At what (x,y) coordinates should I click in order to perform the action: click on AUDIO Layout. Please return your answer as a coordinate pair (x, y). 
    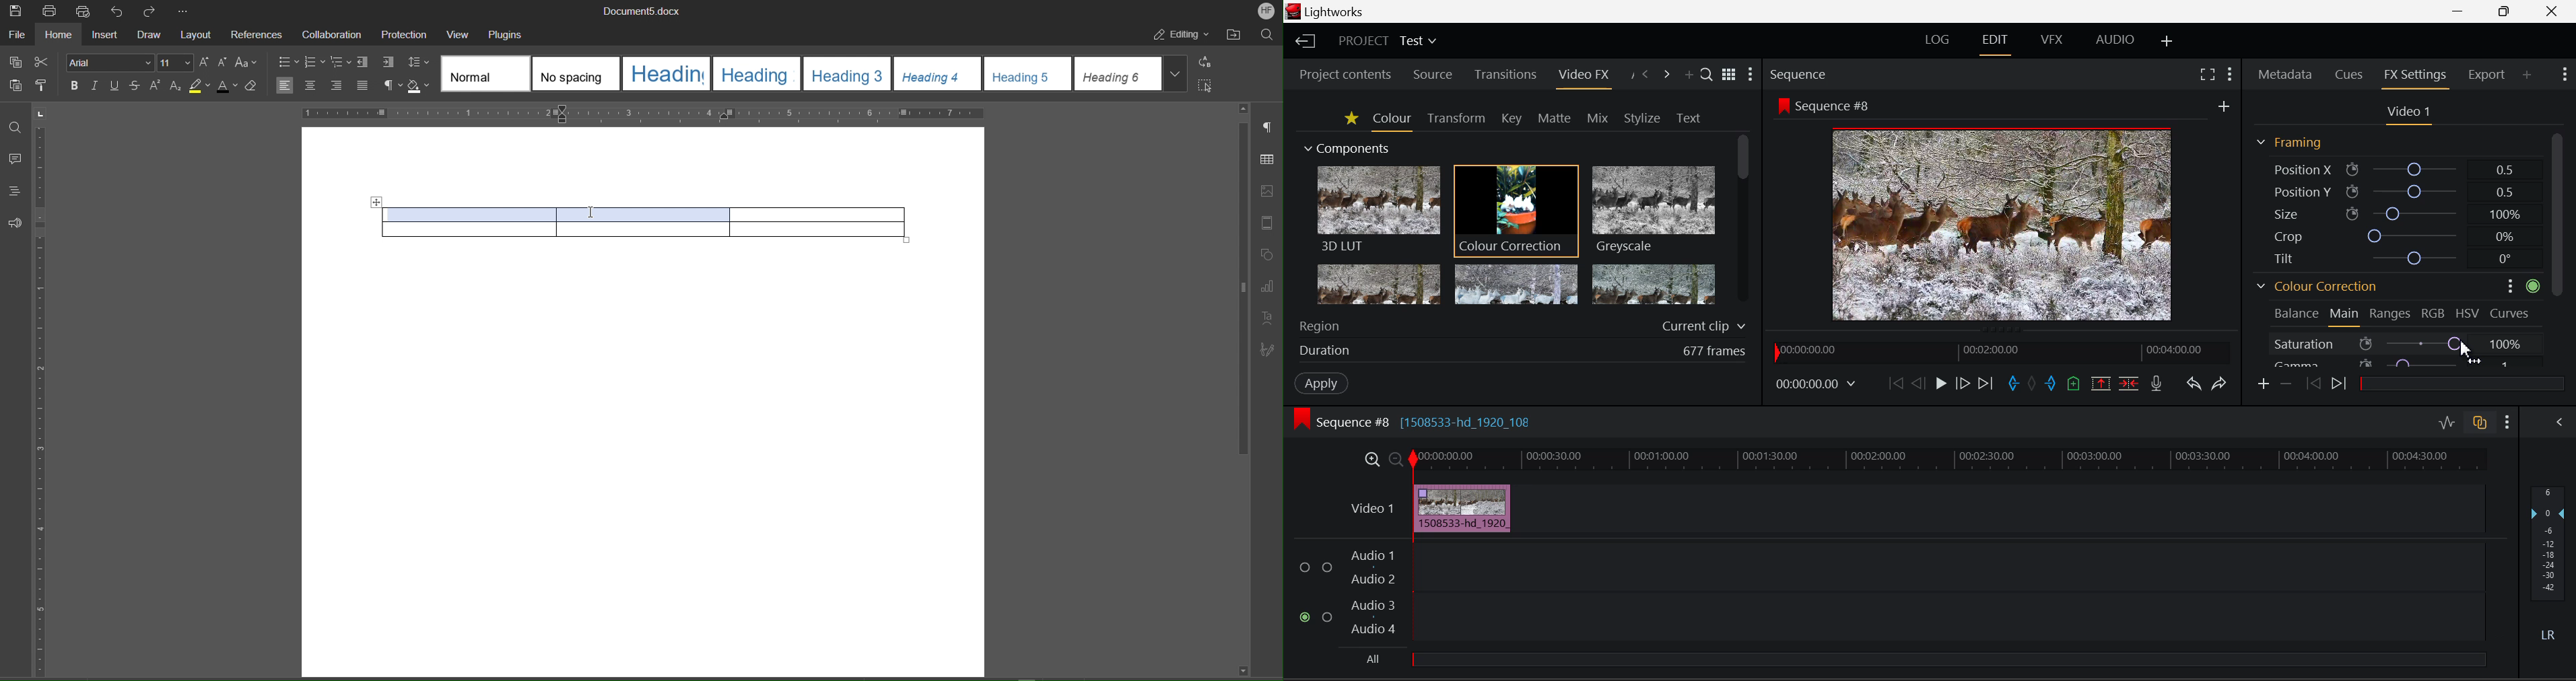
    Looking at the image, I should click on (2110, 41).